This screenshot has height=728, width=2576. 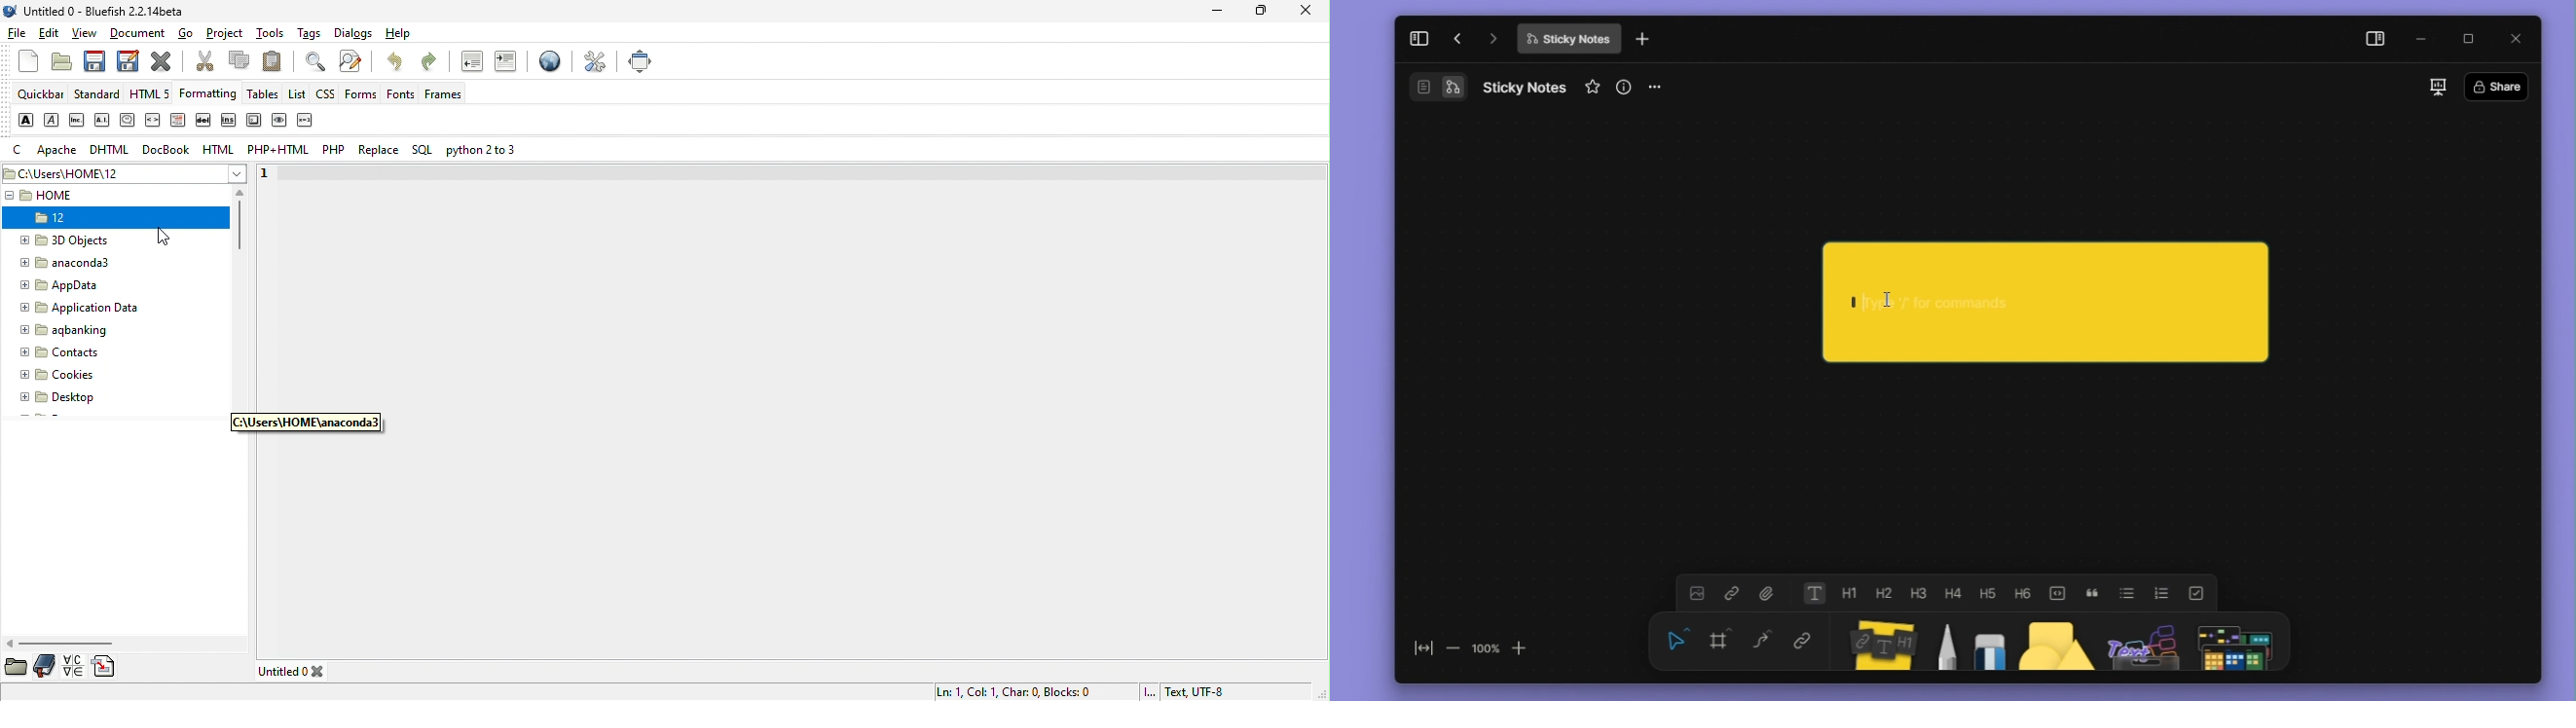 What do you see at coordinates (140, 33) in the screenshot?
I see `document ` at bounding box center [140, 33].